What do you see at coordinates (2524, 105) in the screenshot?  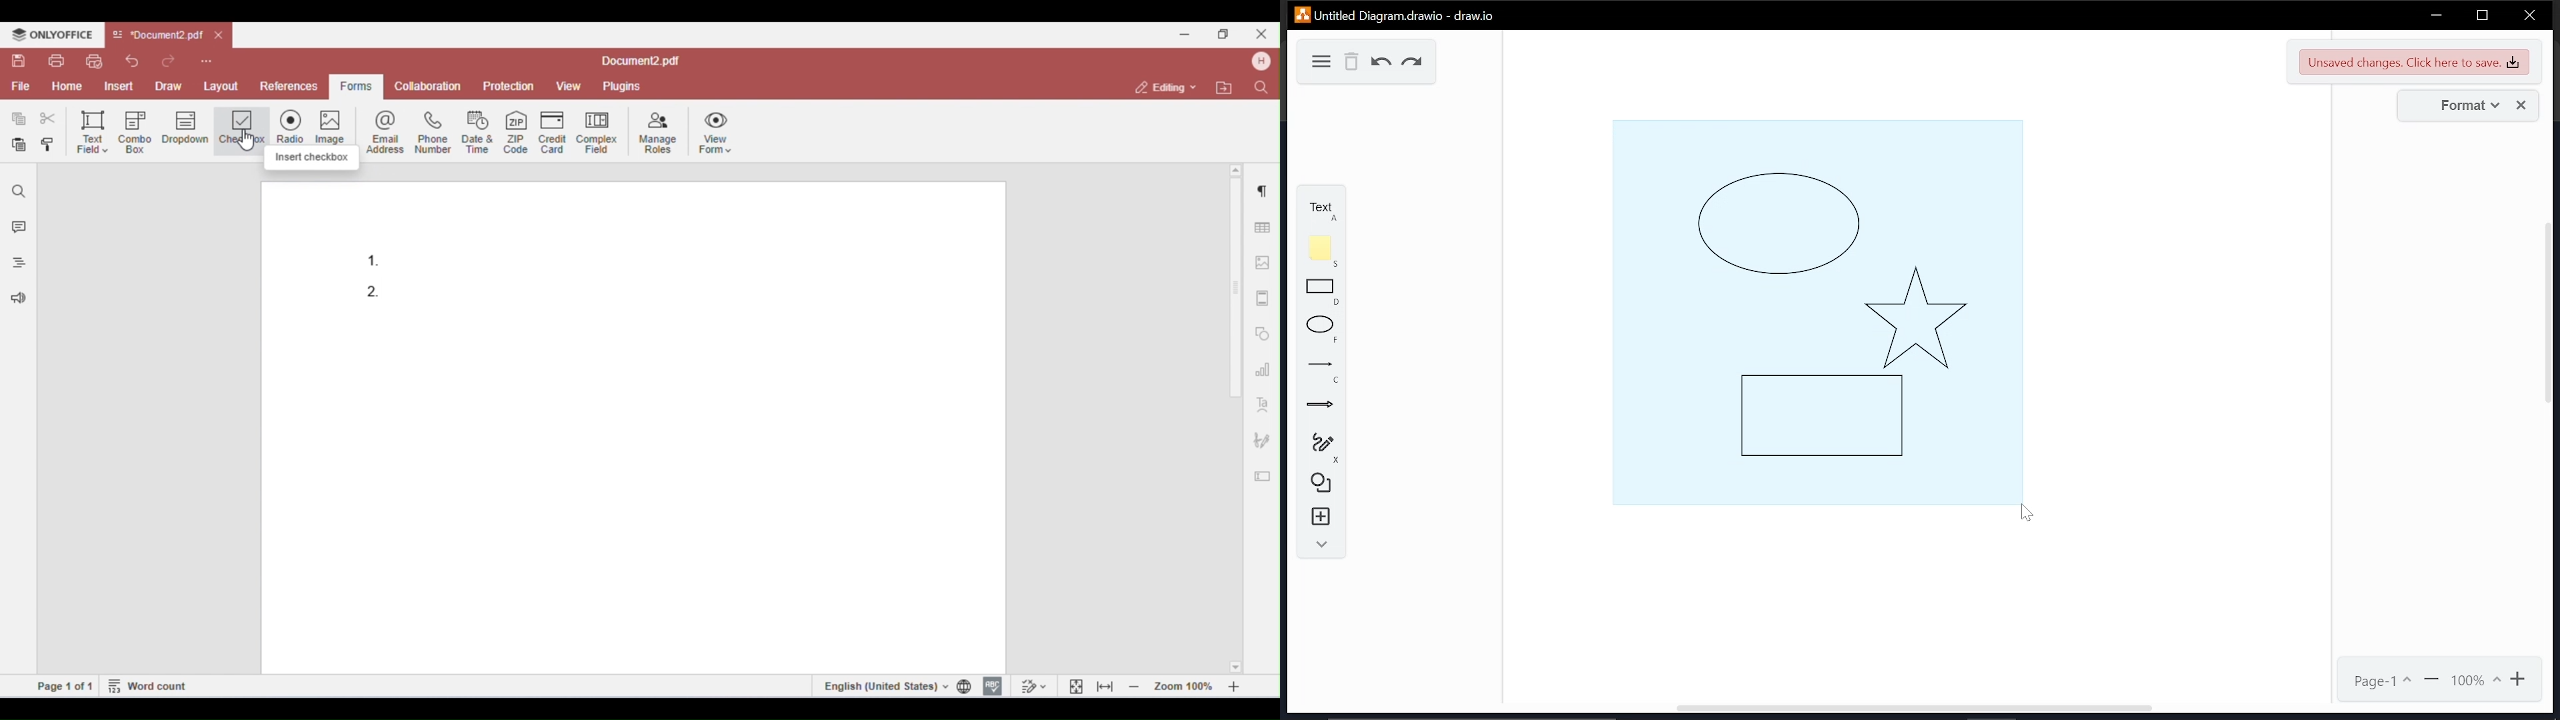 I see `close` at bounding box center [2524, 105].